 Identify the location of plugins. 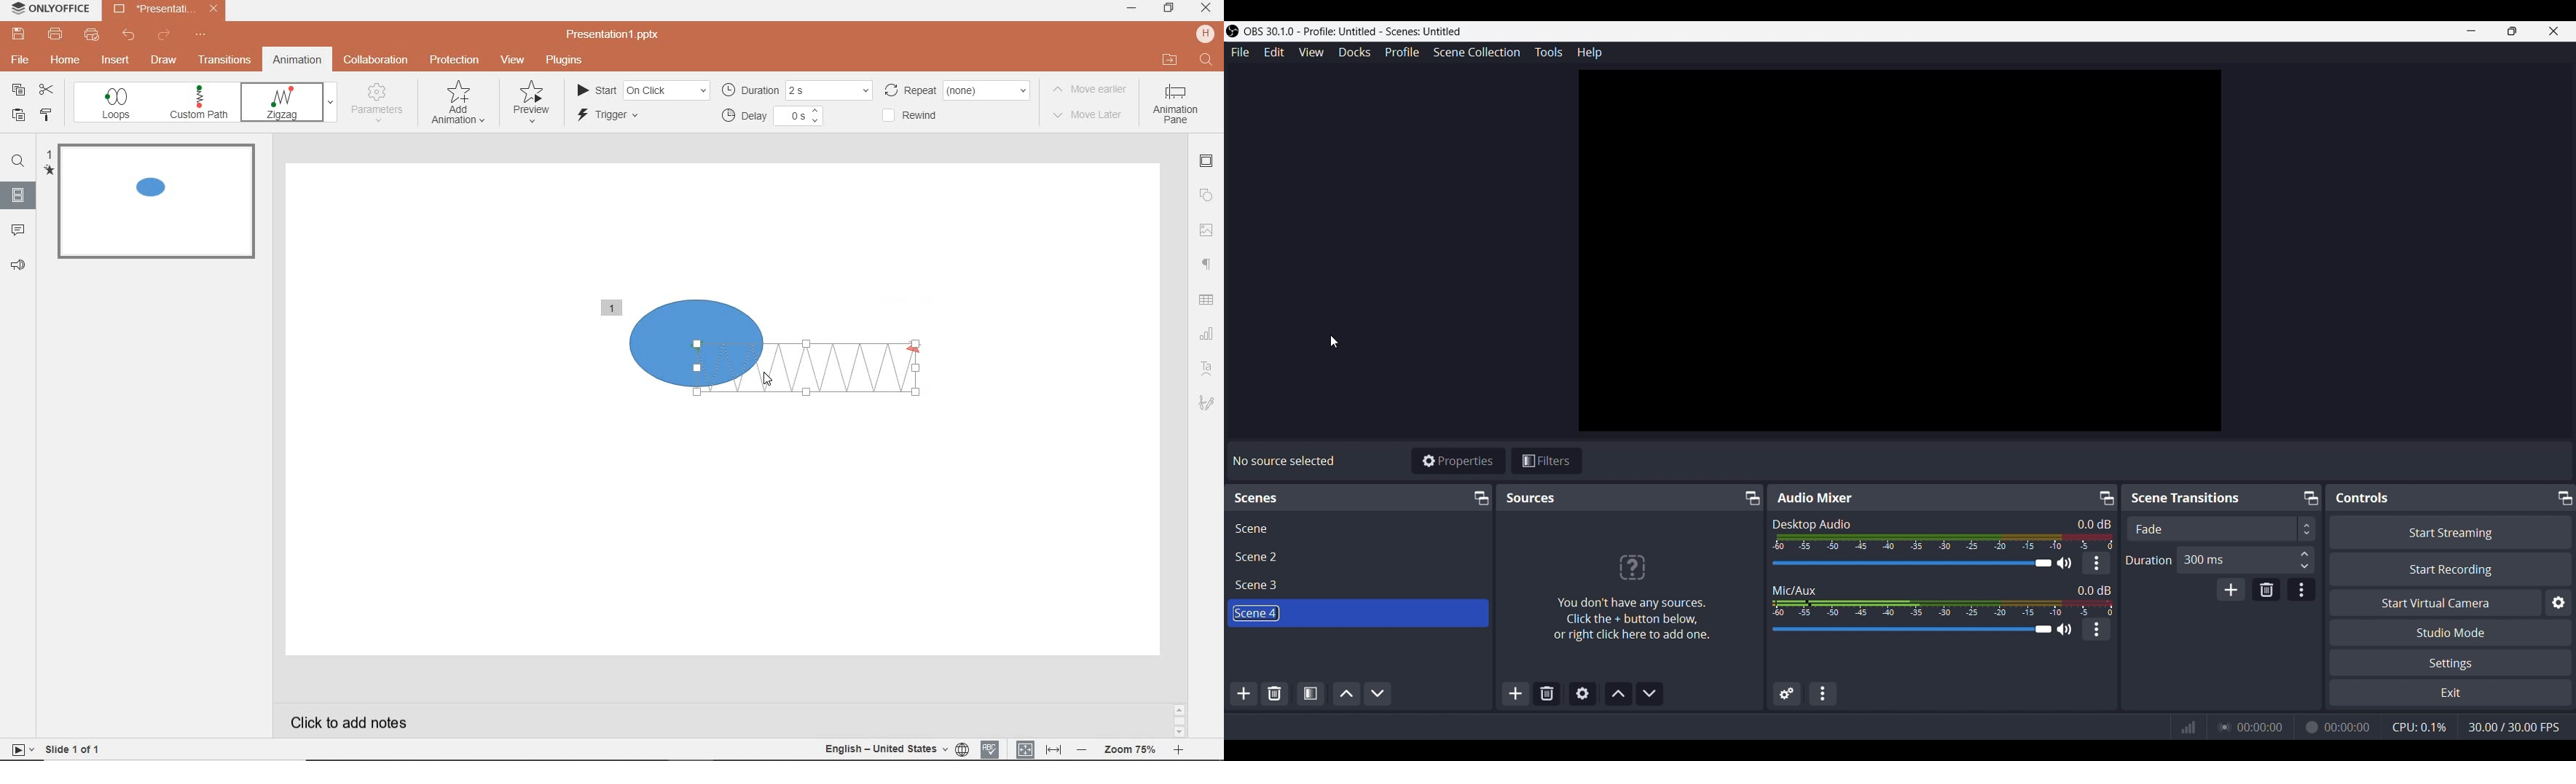
(572, 61).